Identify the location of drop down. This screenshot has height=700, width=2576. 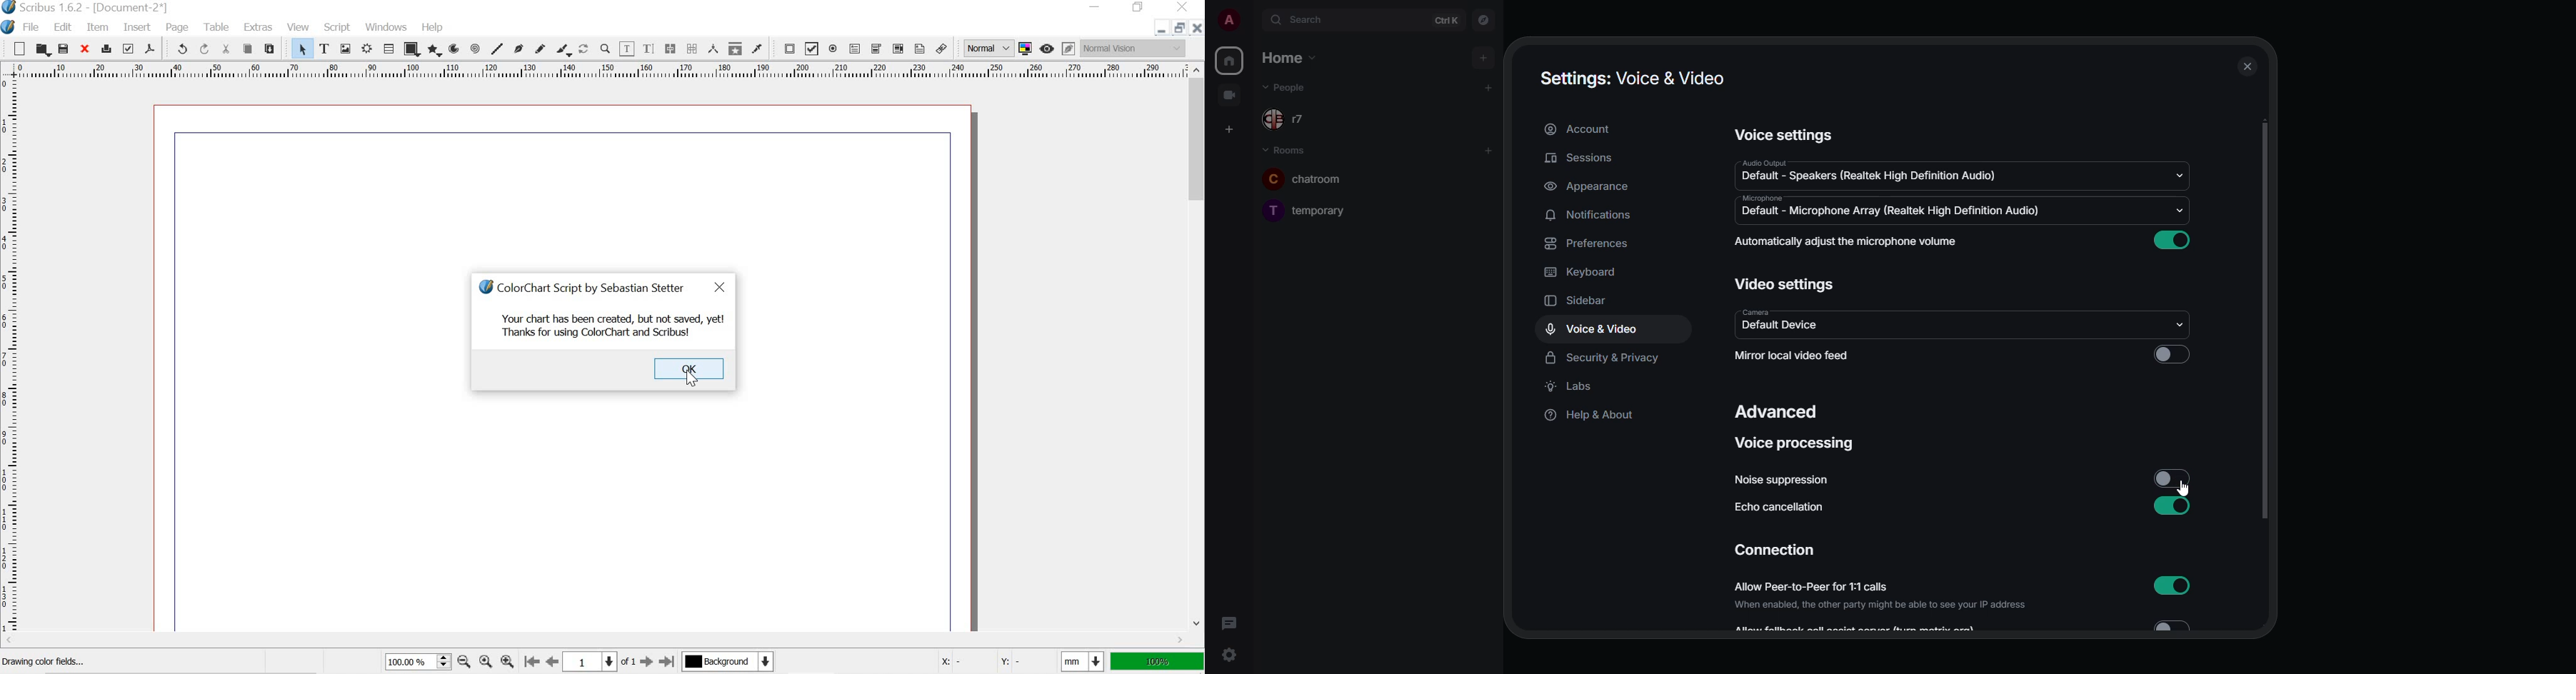
(2180, 210).